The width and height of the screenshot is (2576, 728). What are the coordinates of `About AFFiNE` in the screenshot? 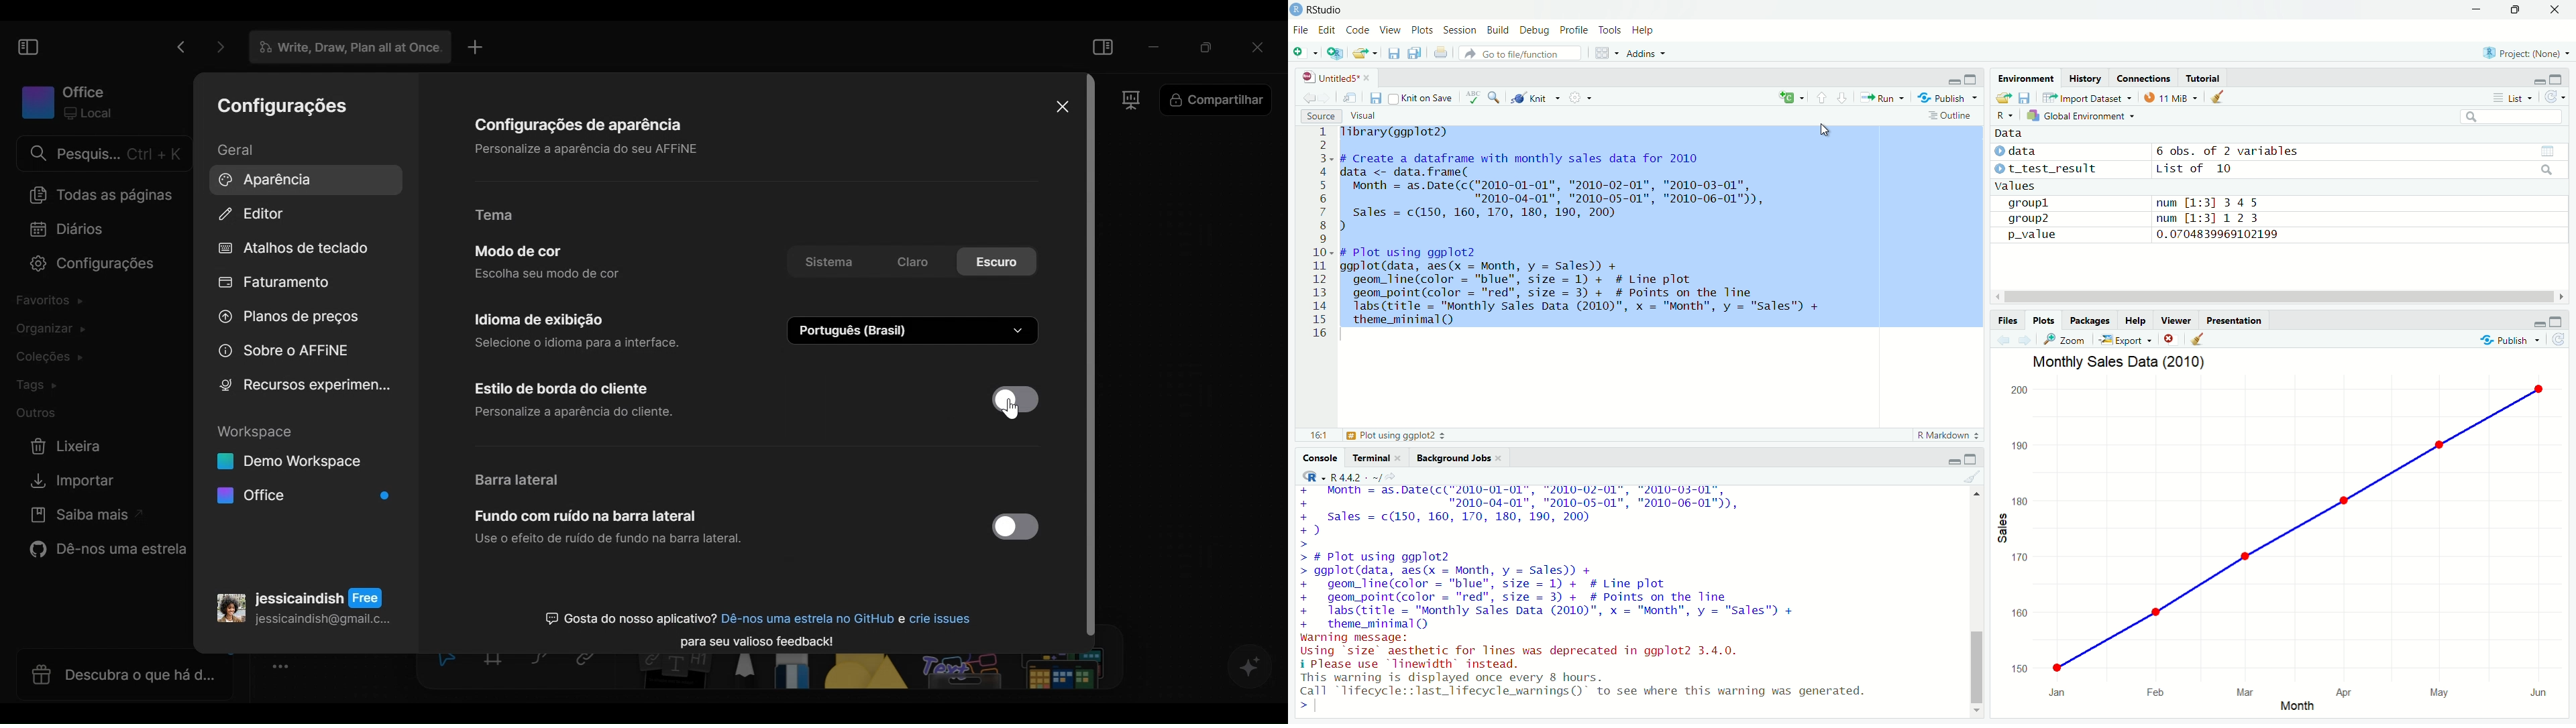 It's located at (284, 351).